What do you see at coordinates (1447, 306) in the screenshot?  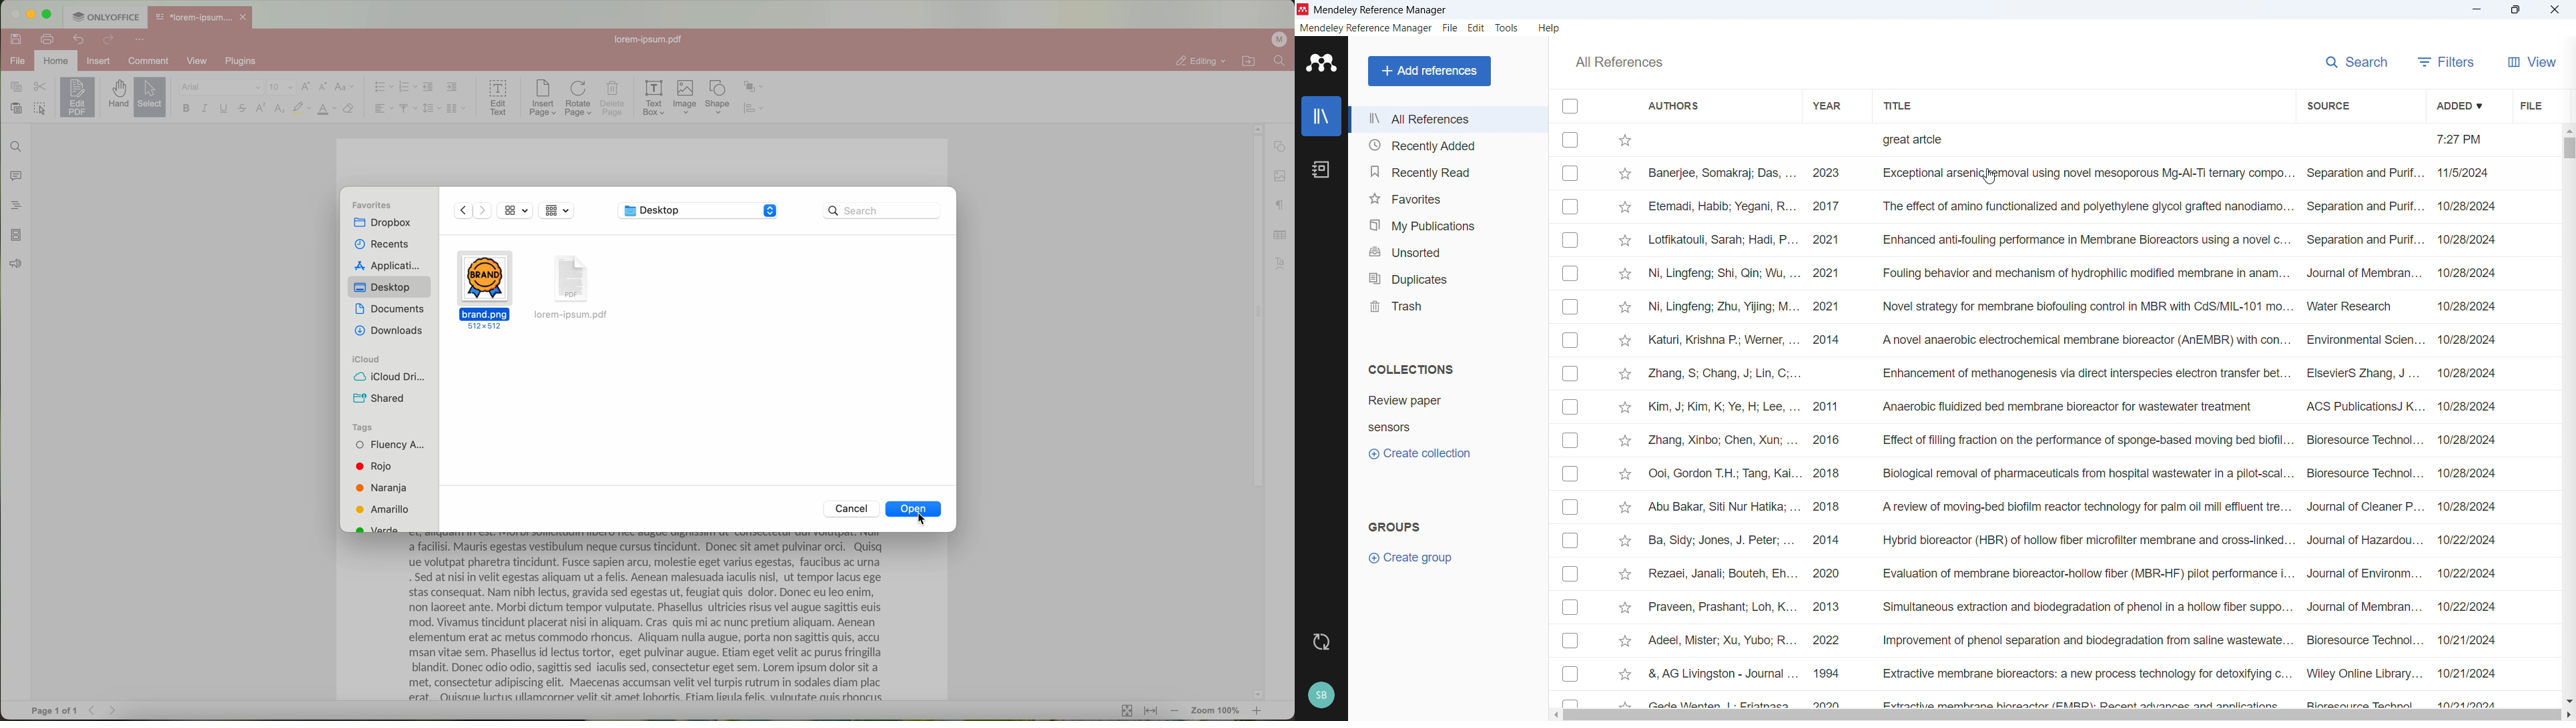 I see `trash ` at bounding box center [1447, 306].